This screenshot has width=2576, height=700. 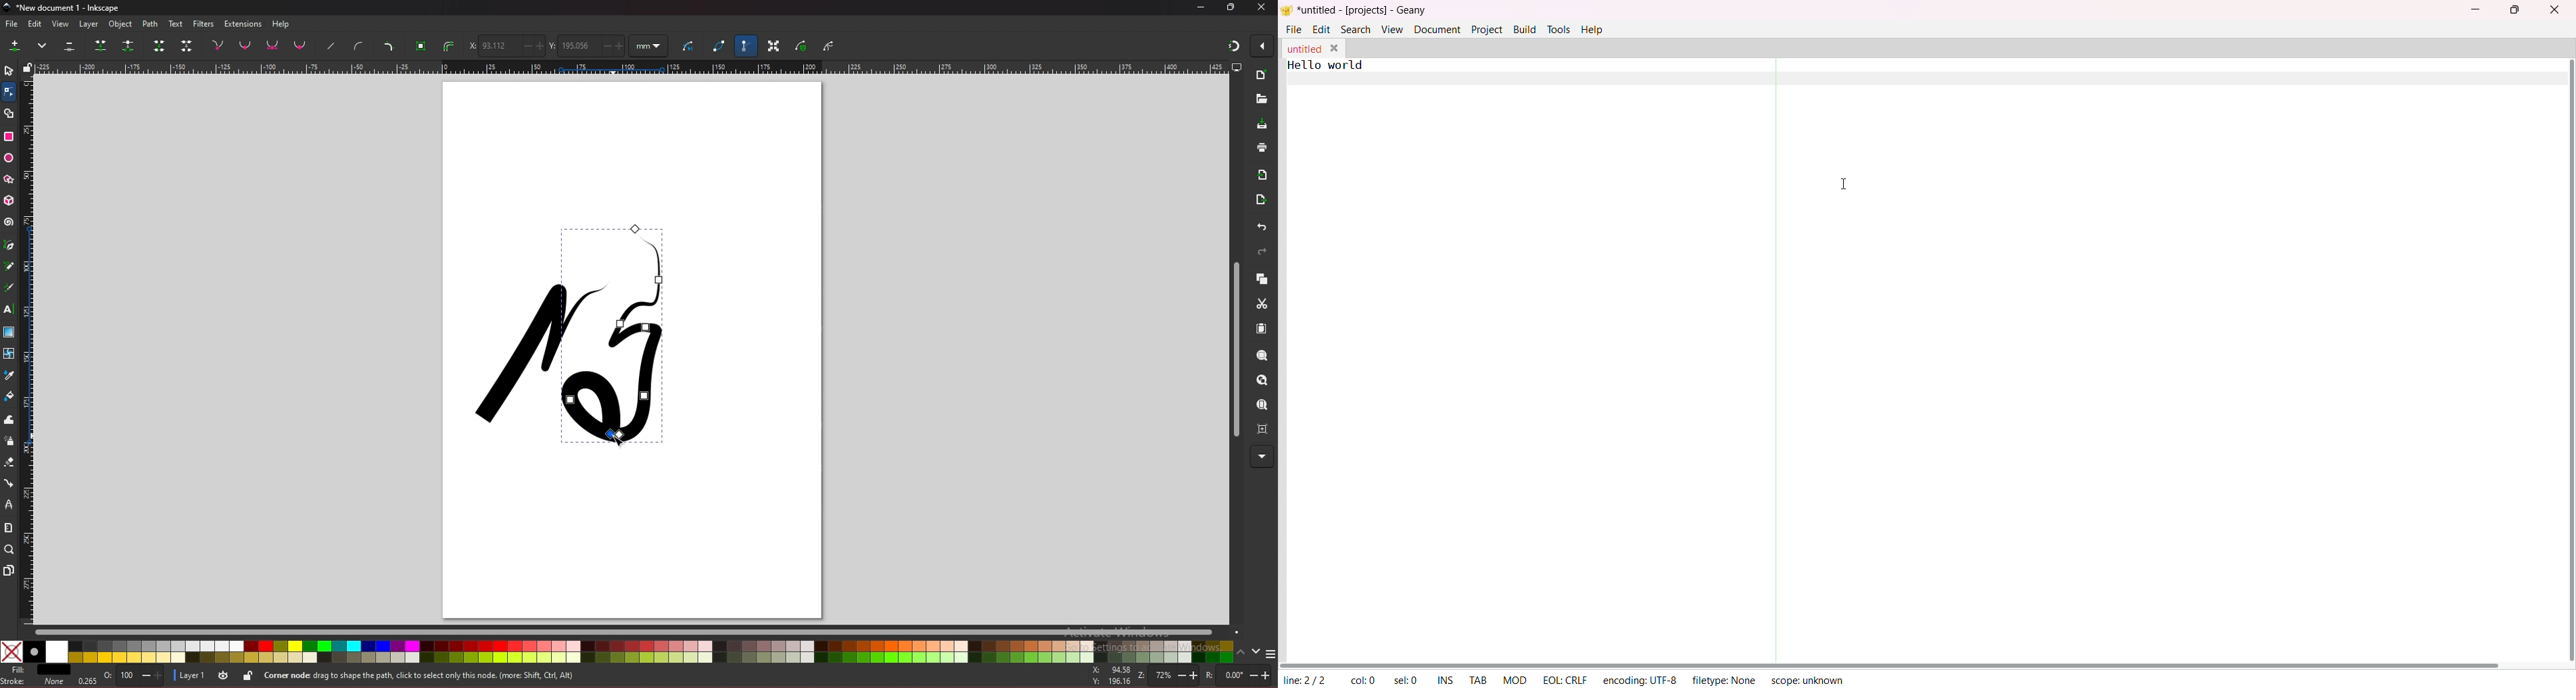 What do you see at coordinates (1263, 148) in the screenshot?
I see `print` at bounding box center [1263, 148].